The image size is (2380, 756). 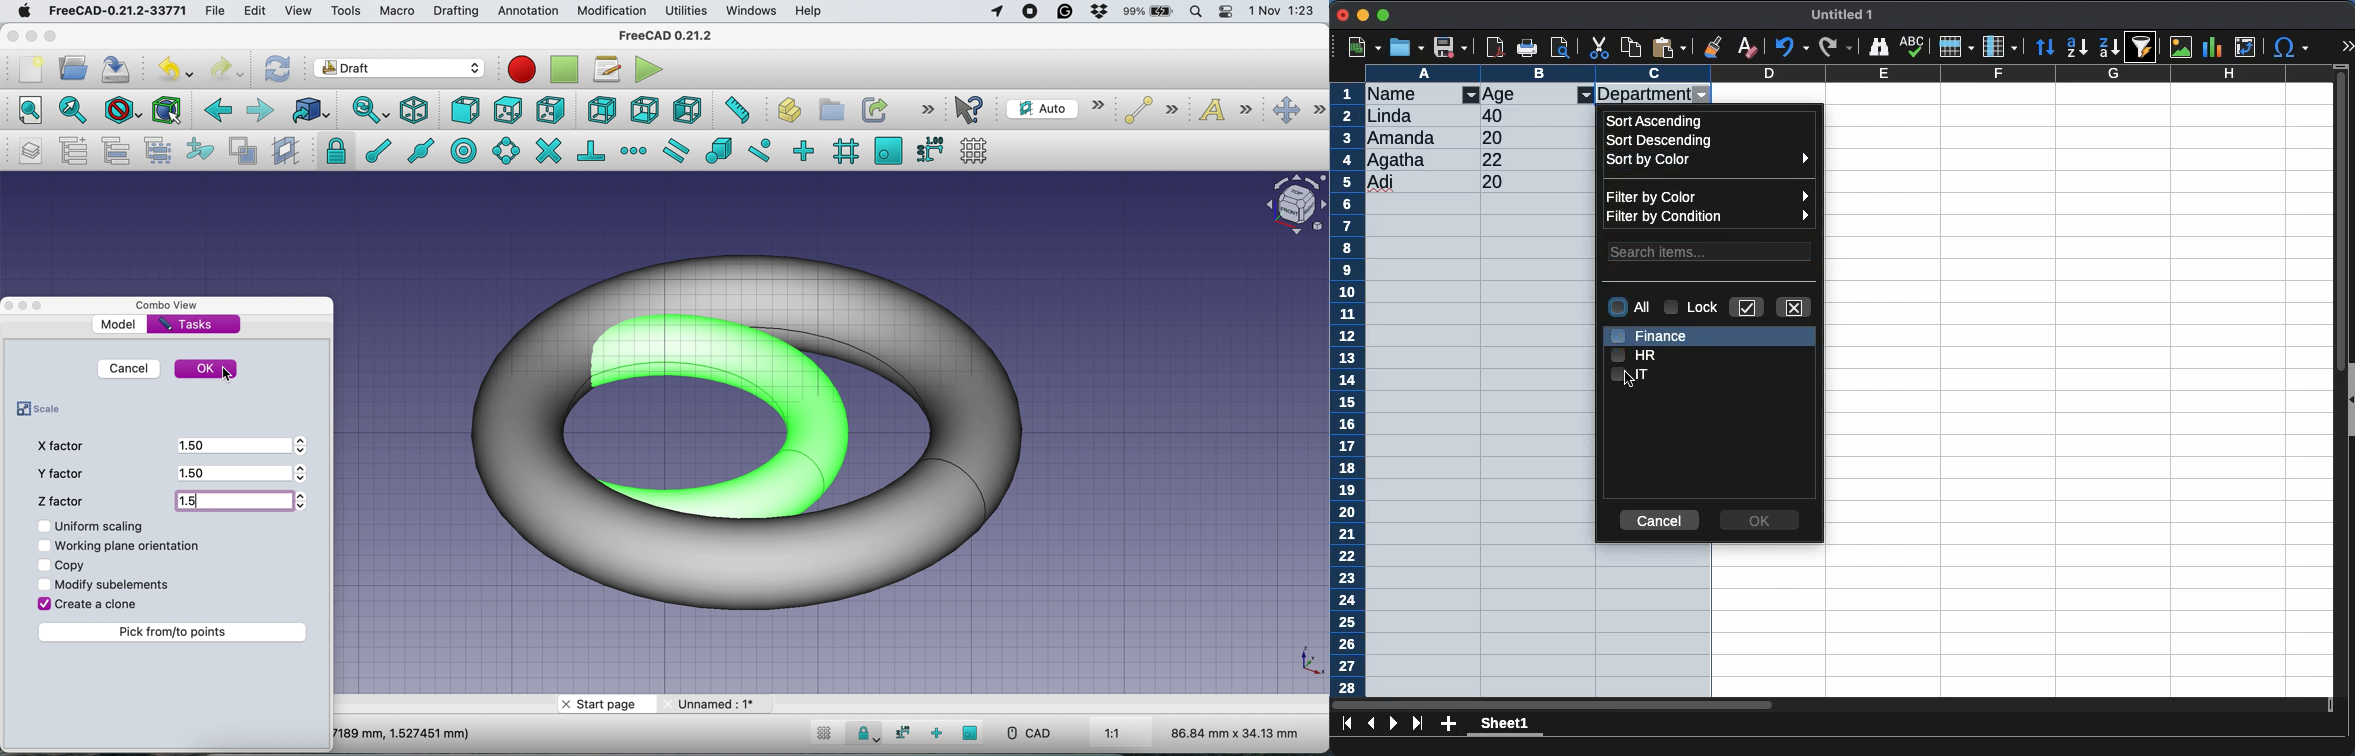 What do you see at coordinates (1632, 47) in the screenshot?
I see `copy` at bounding box center [1632, 47].